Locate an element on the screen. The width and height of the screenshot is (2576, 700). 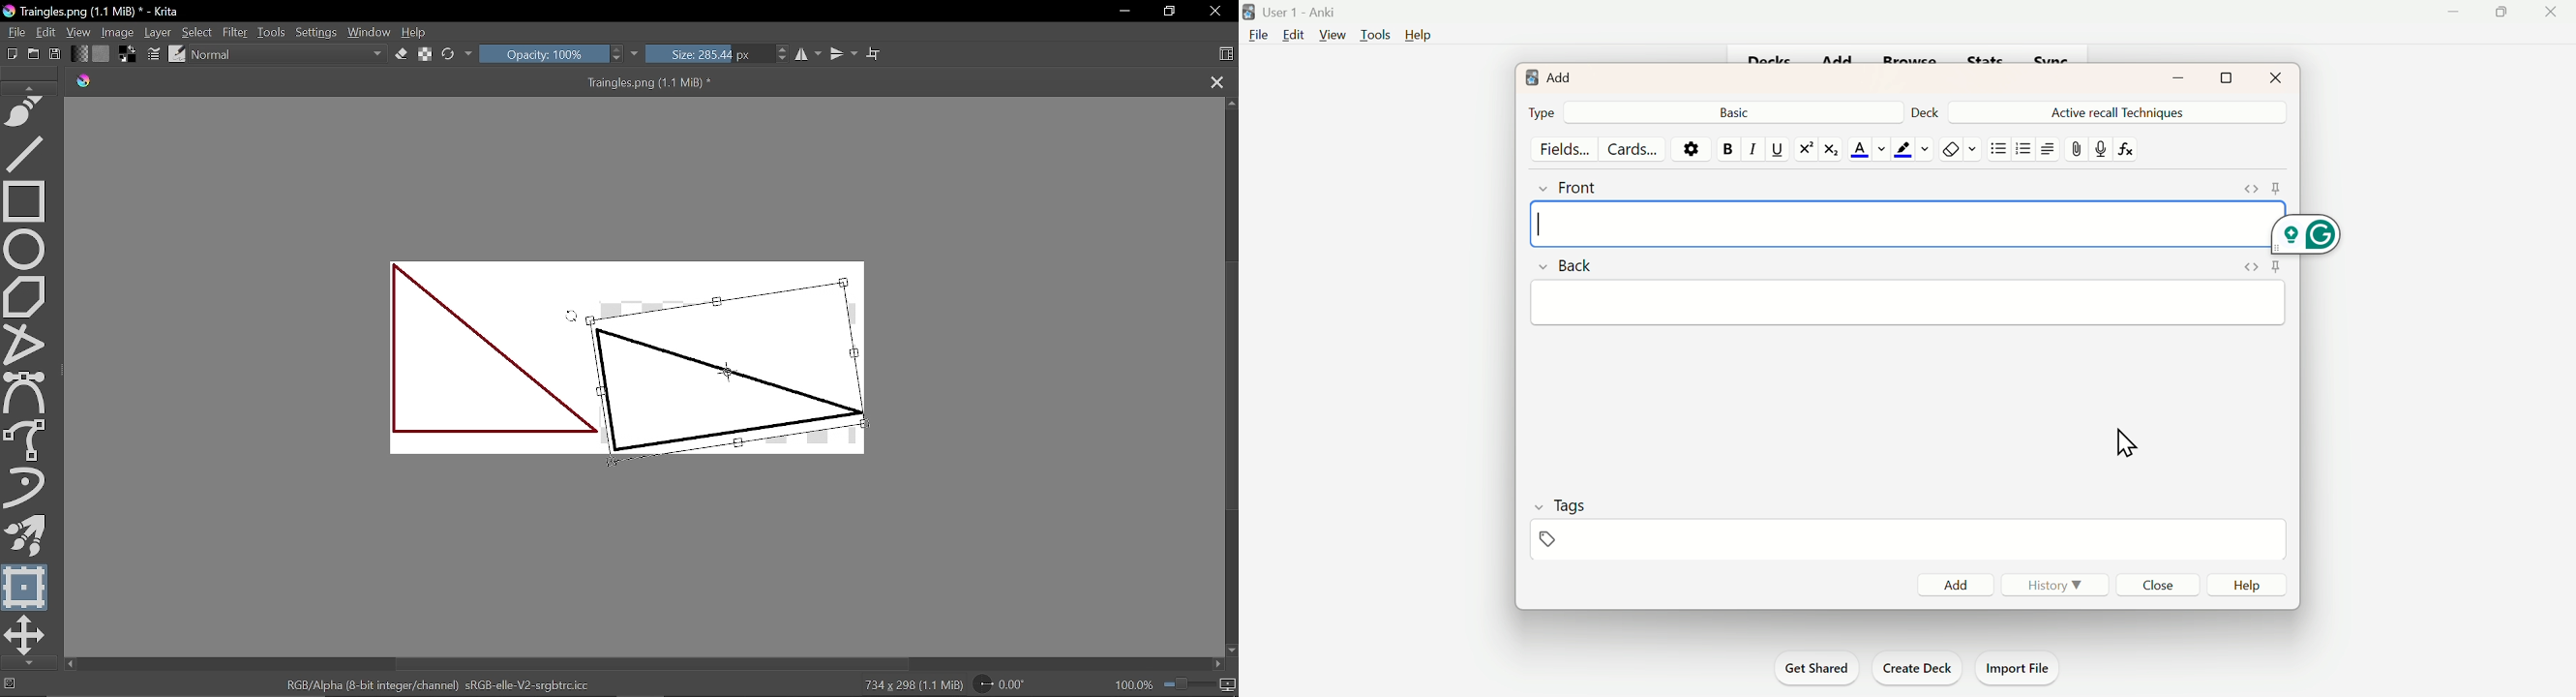
reload original preset is located at coordinates (449, 55).